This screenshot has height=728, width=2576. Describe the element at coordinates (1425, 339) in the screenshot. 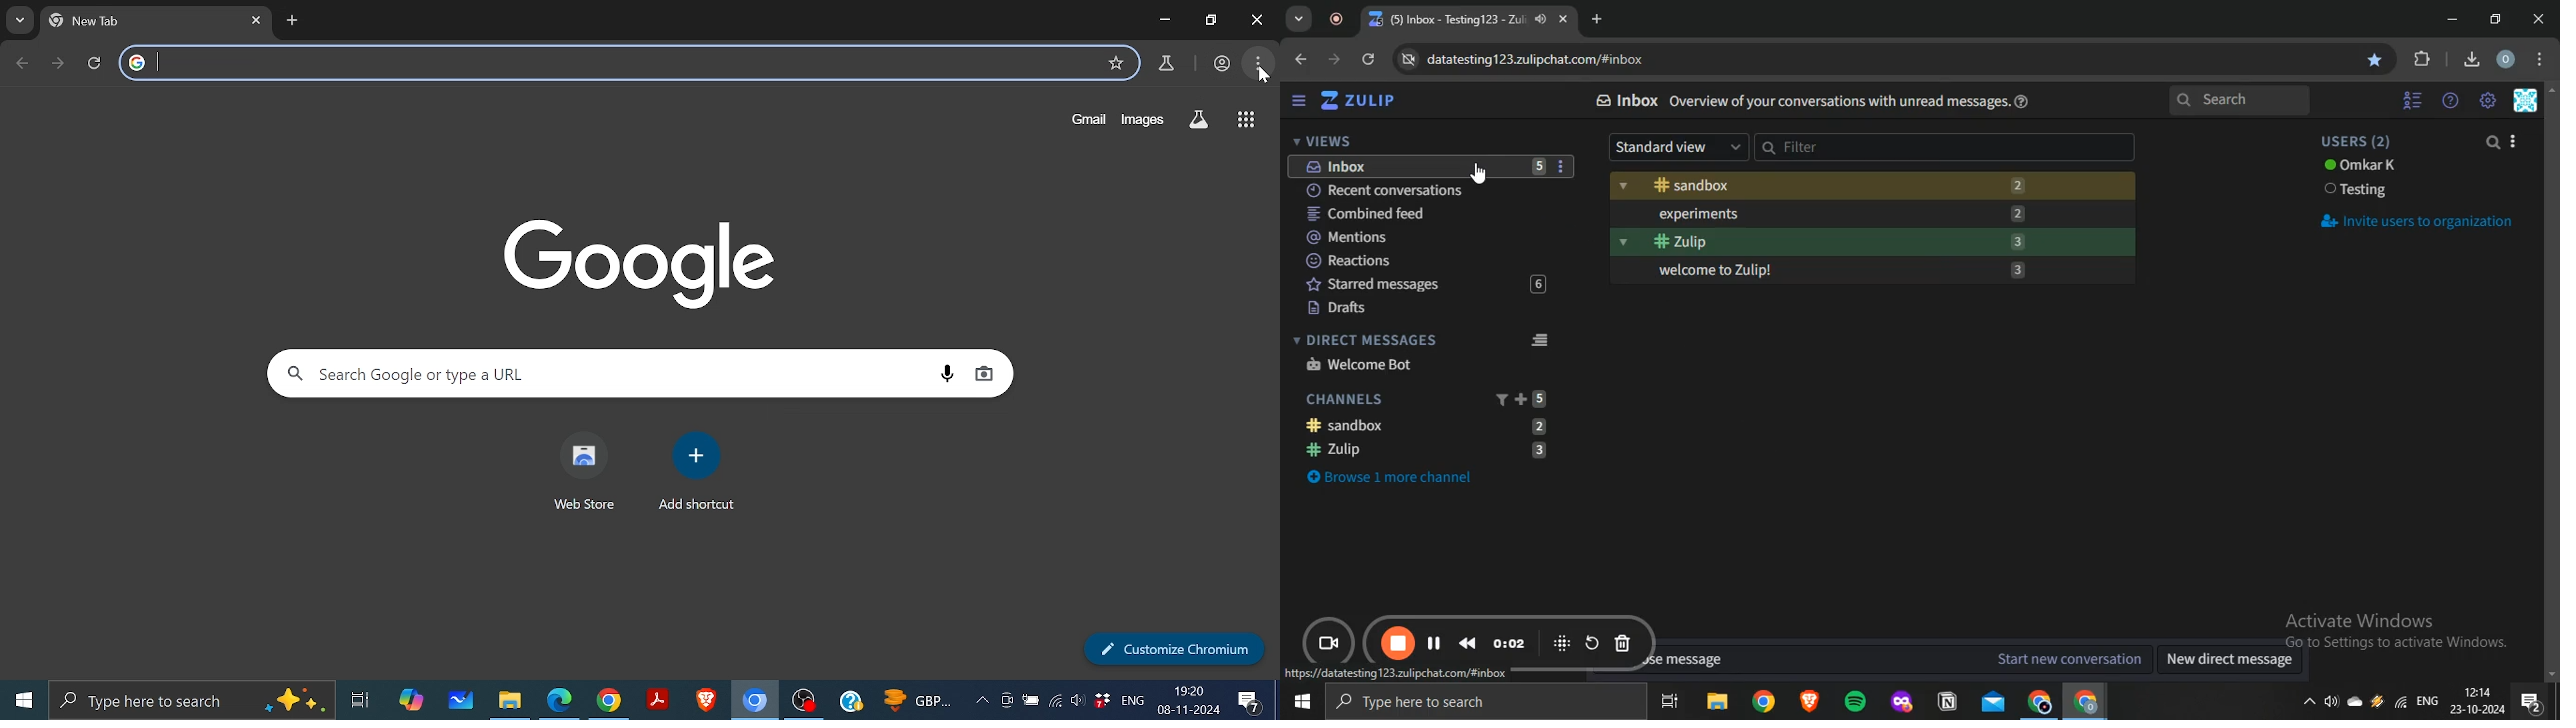

I see `direct messages` at that location.